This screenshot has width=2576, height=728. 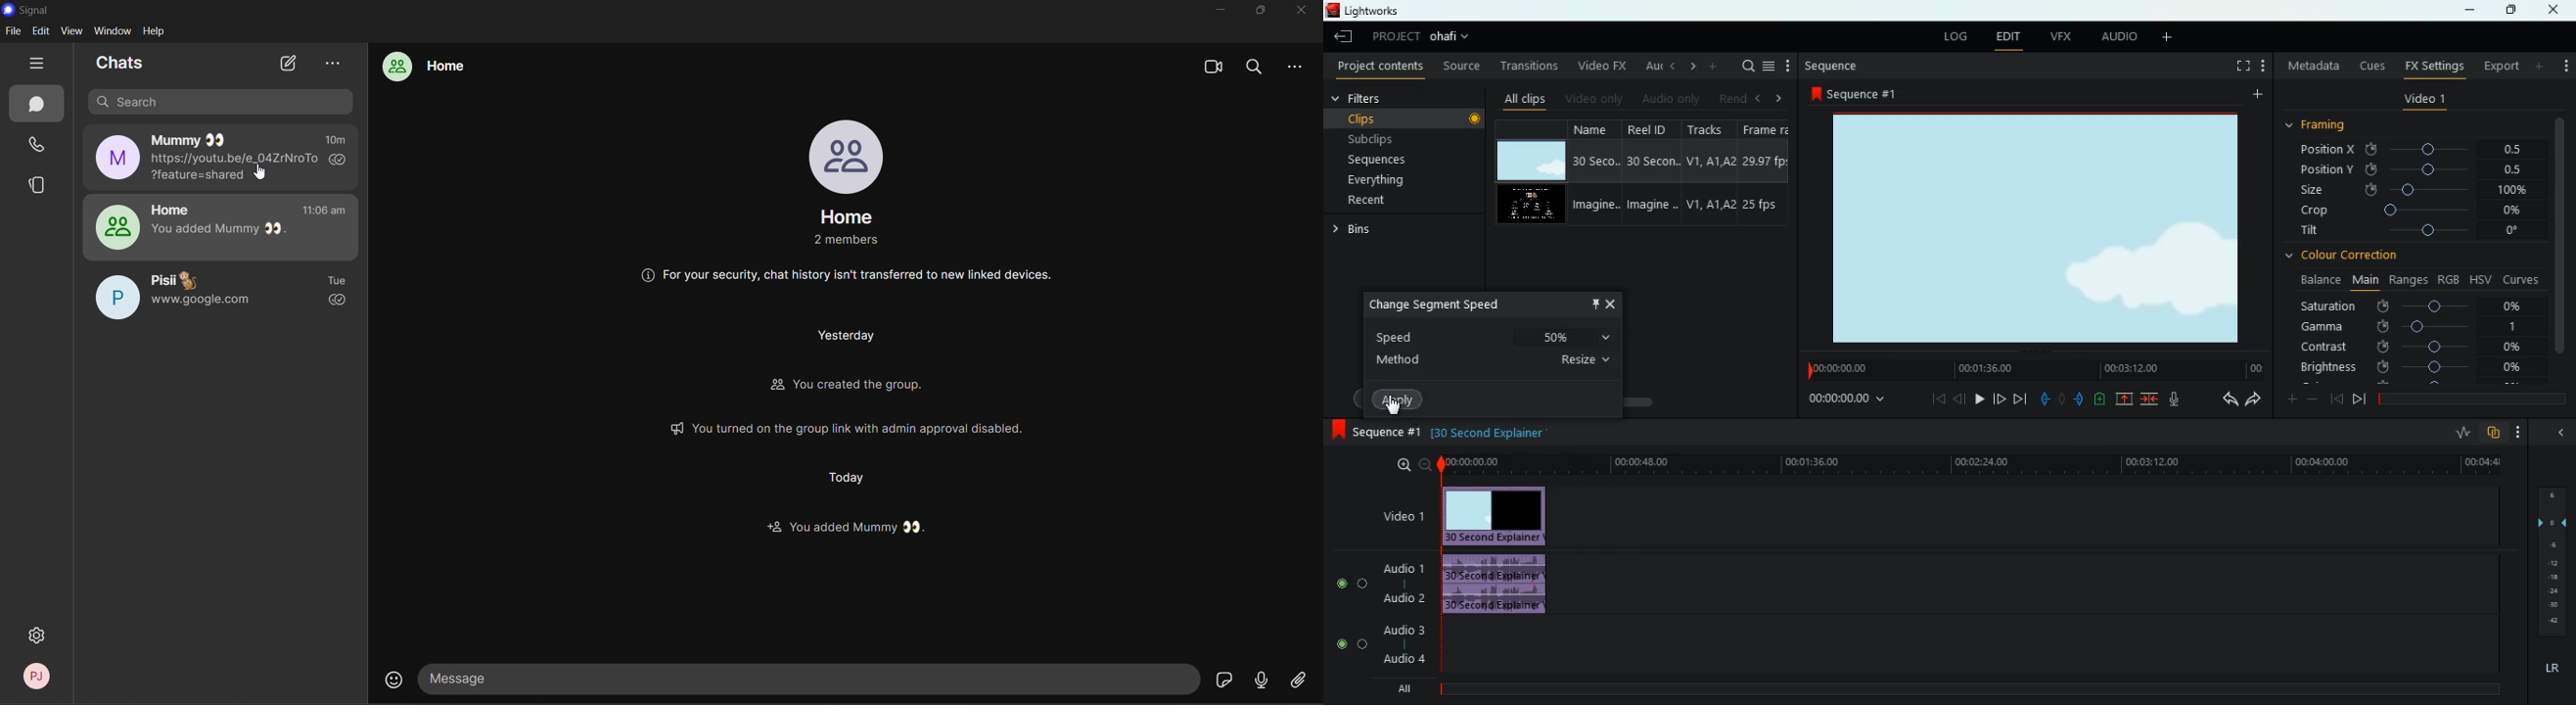 What do you see at coordinates (1534, 205) in the screenshot?
I see `video` at bounding box center [1534, 205].